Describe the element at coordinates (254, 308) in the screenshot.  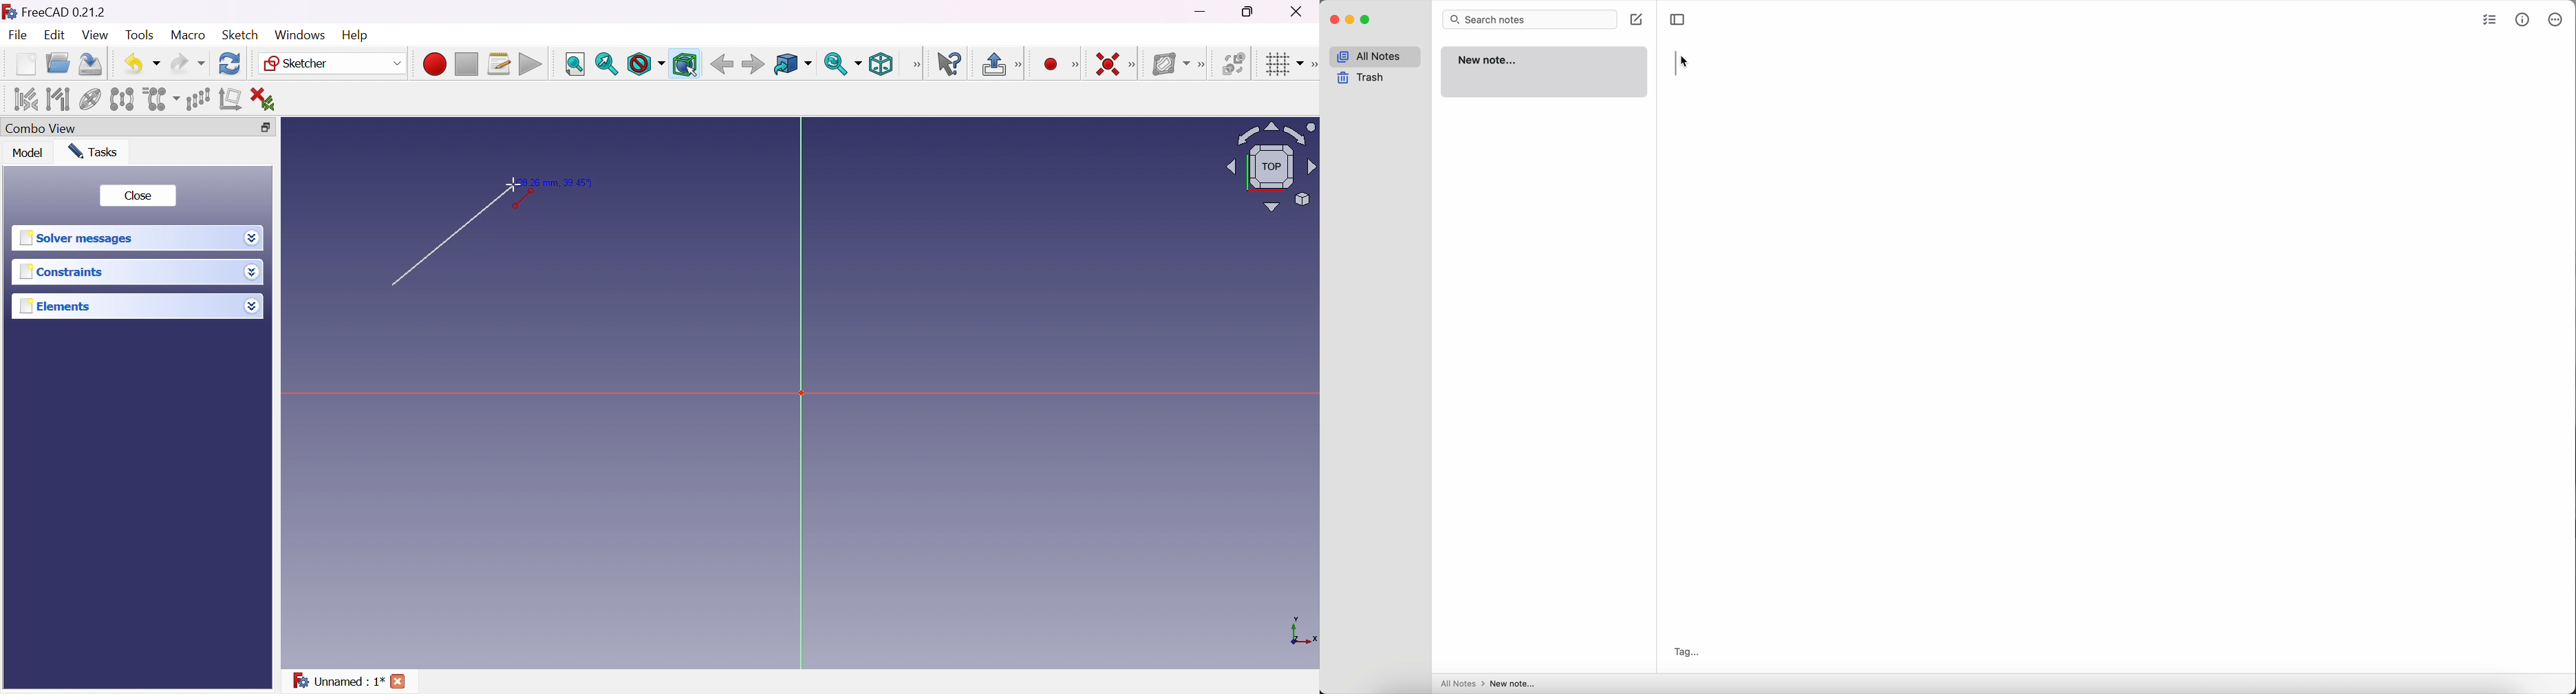
I see `Drop down` at that location.